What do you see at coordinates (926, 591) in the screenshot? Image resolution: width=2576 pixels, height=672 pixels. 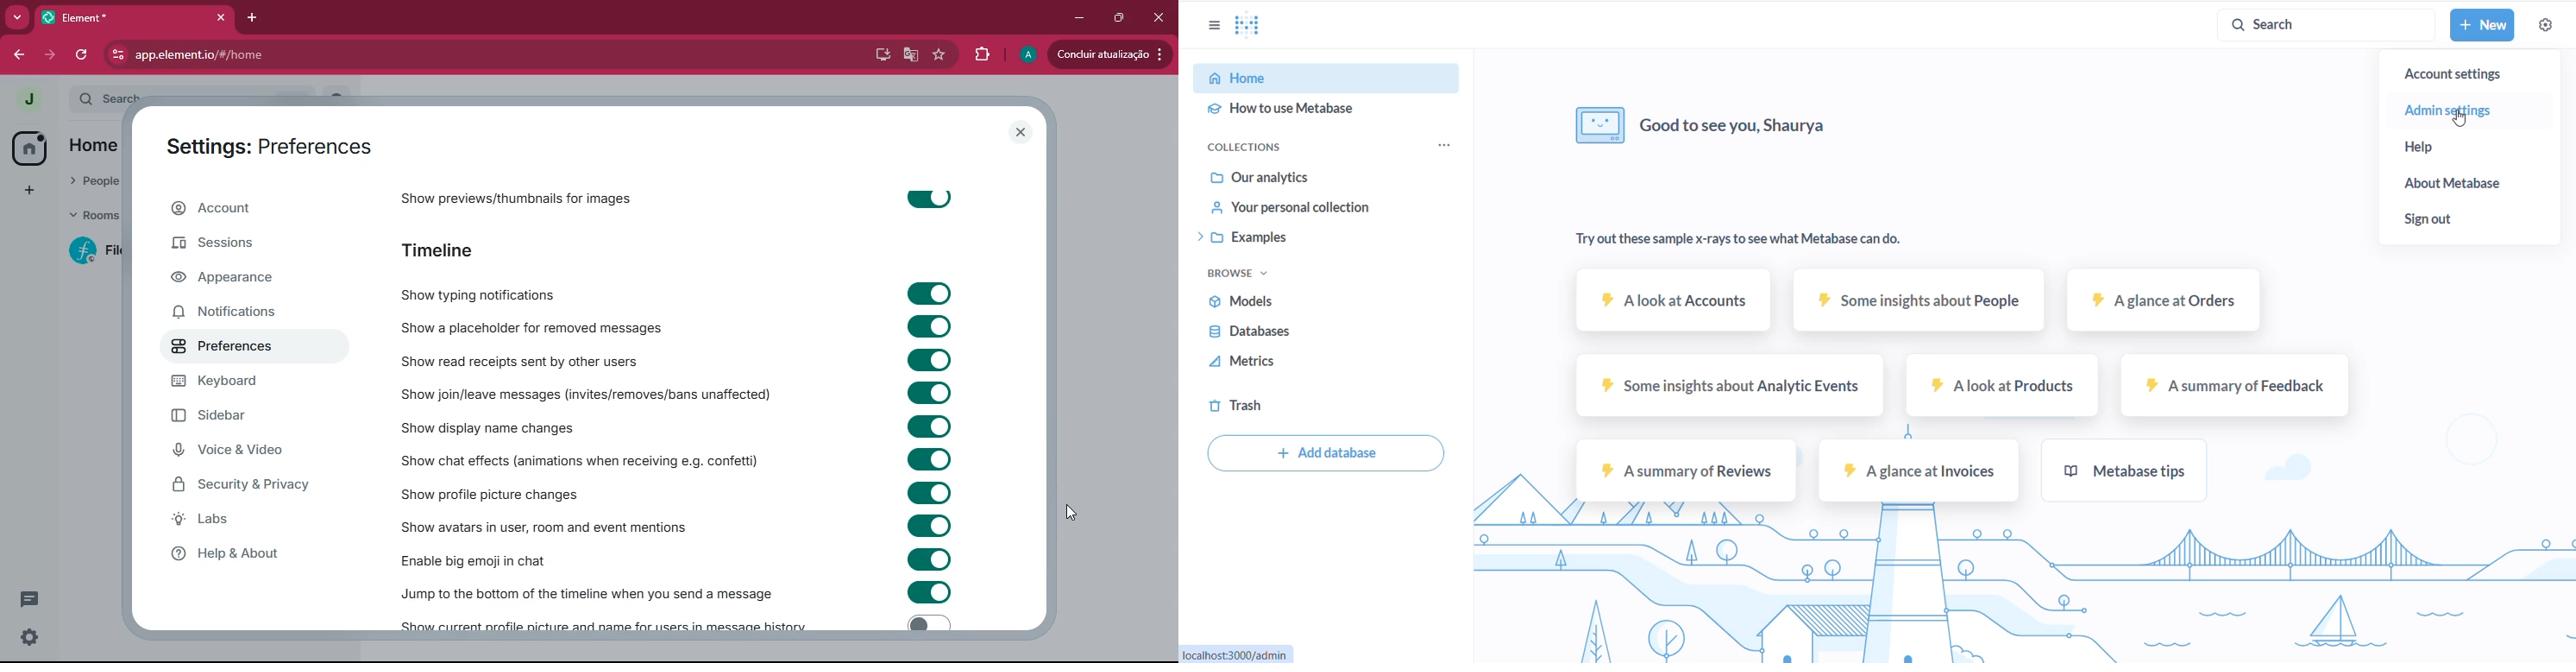 I see `toggle on ` at bounding box center [926, 591].